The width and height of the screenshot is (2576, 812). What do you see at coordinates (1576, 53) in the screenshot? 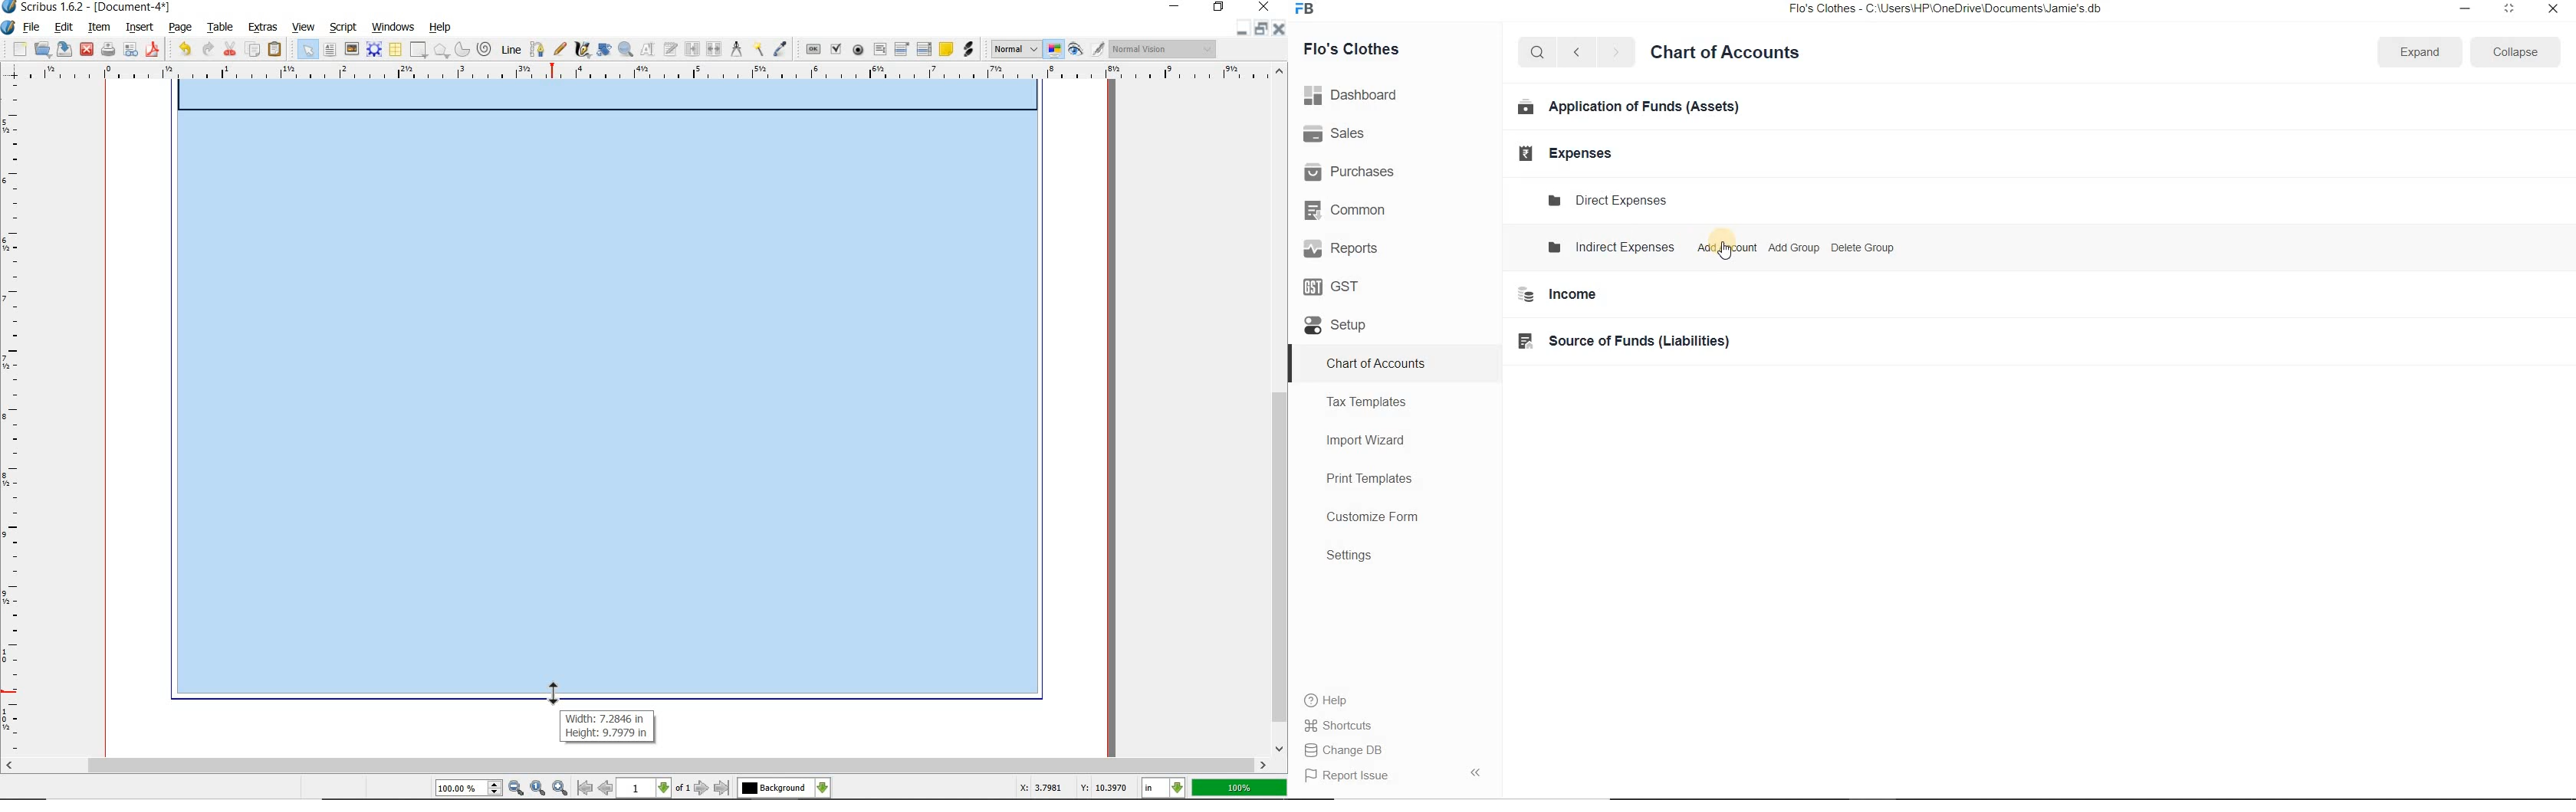
I see `previous` at bounding box center [1576, 53].